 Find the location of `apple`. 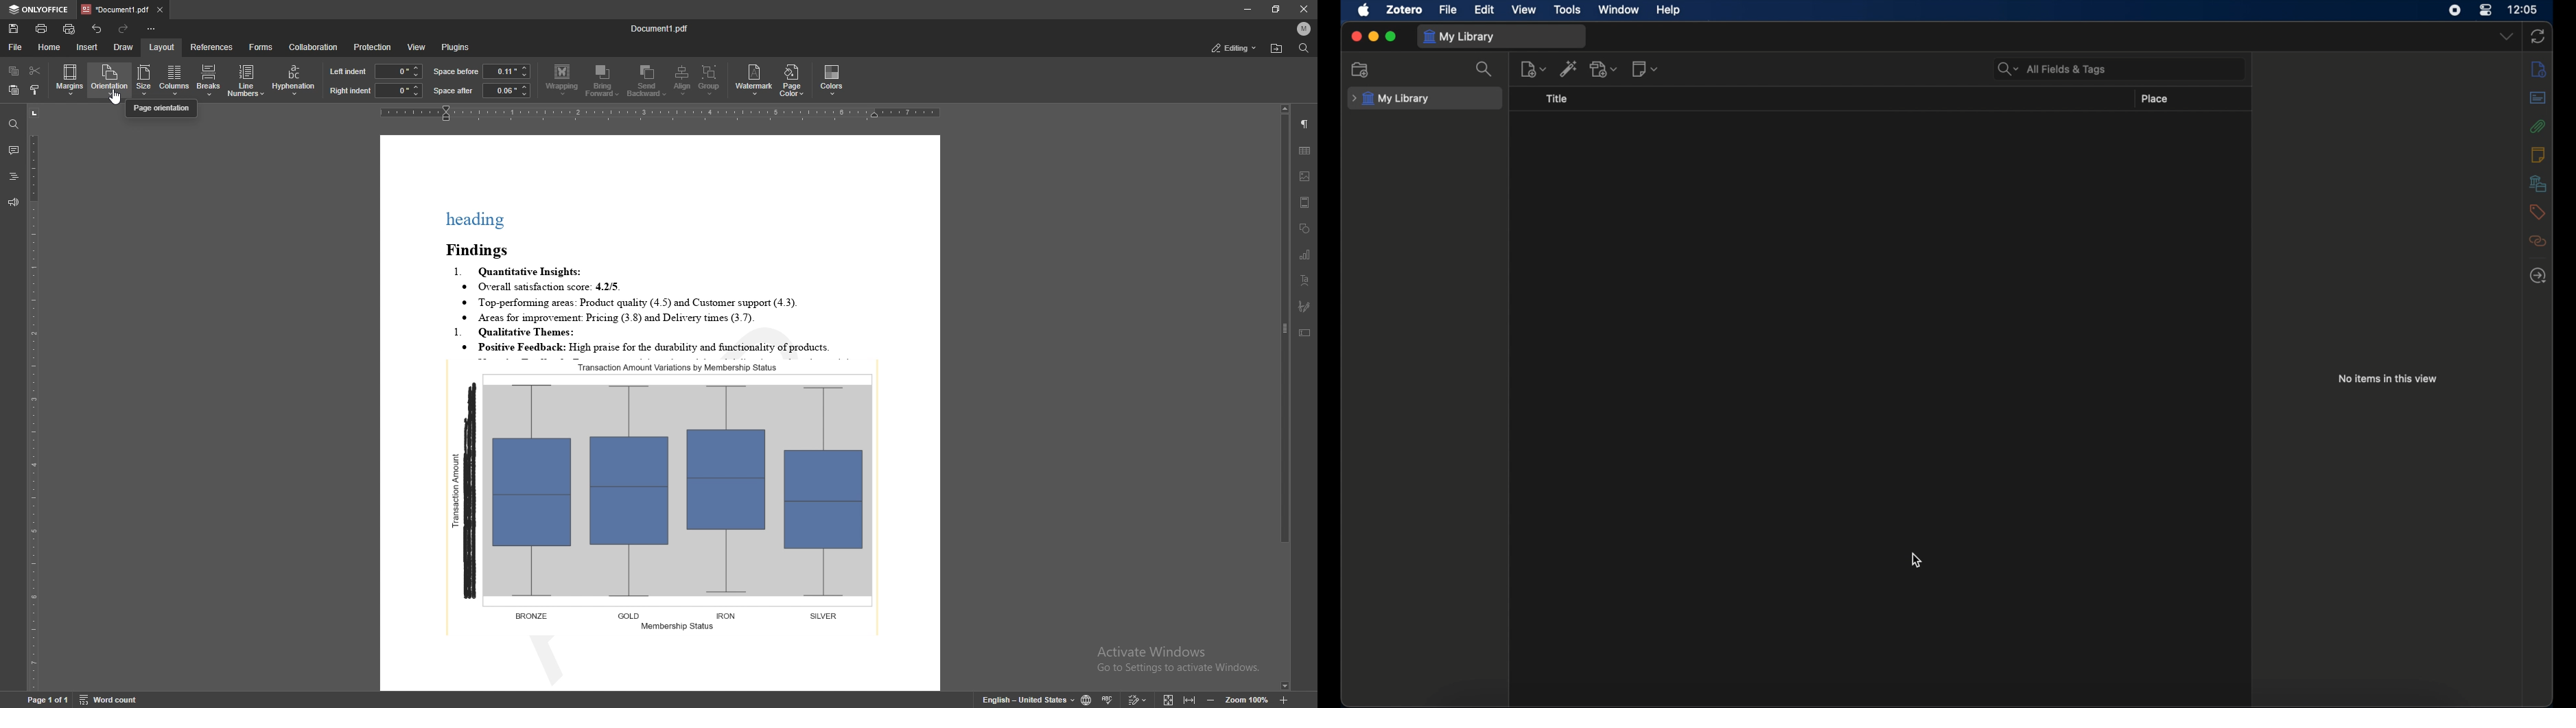

apple is located at coordinates (1365, 10).